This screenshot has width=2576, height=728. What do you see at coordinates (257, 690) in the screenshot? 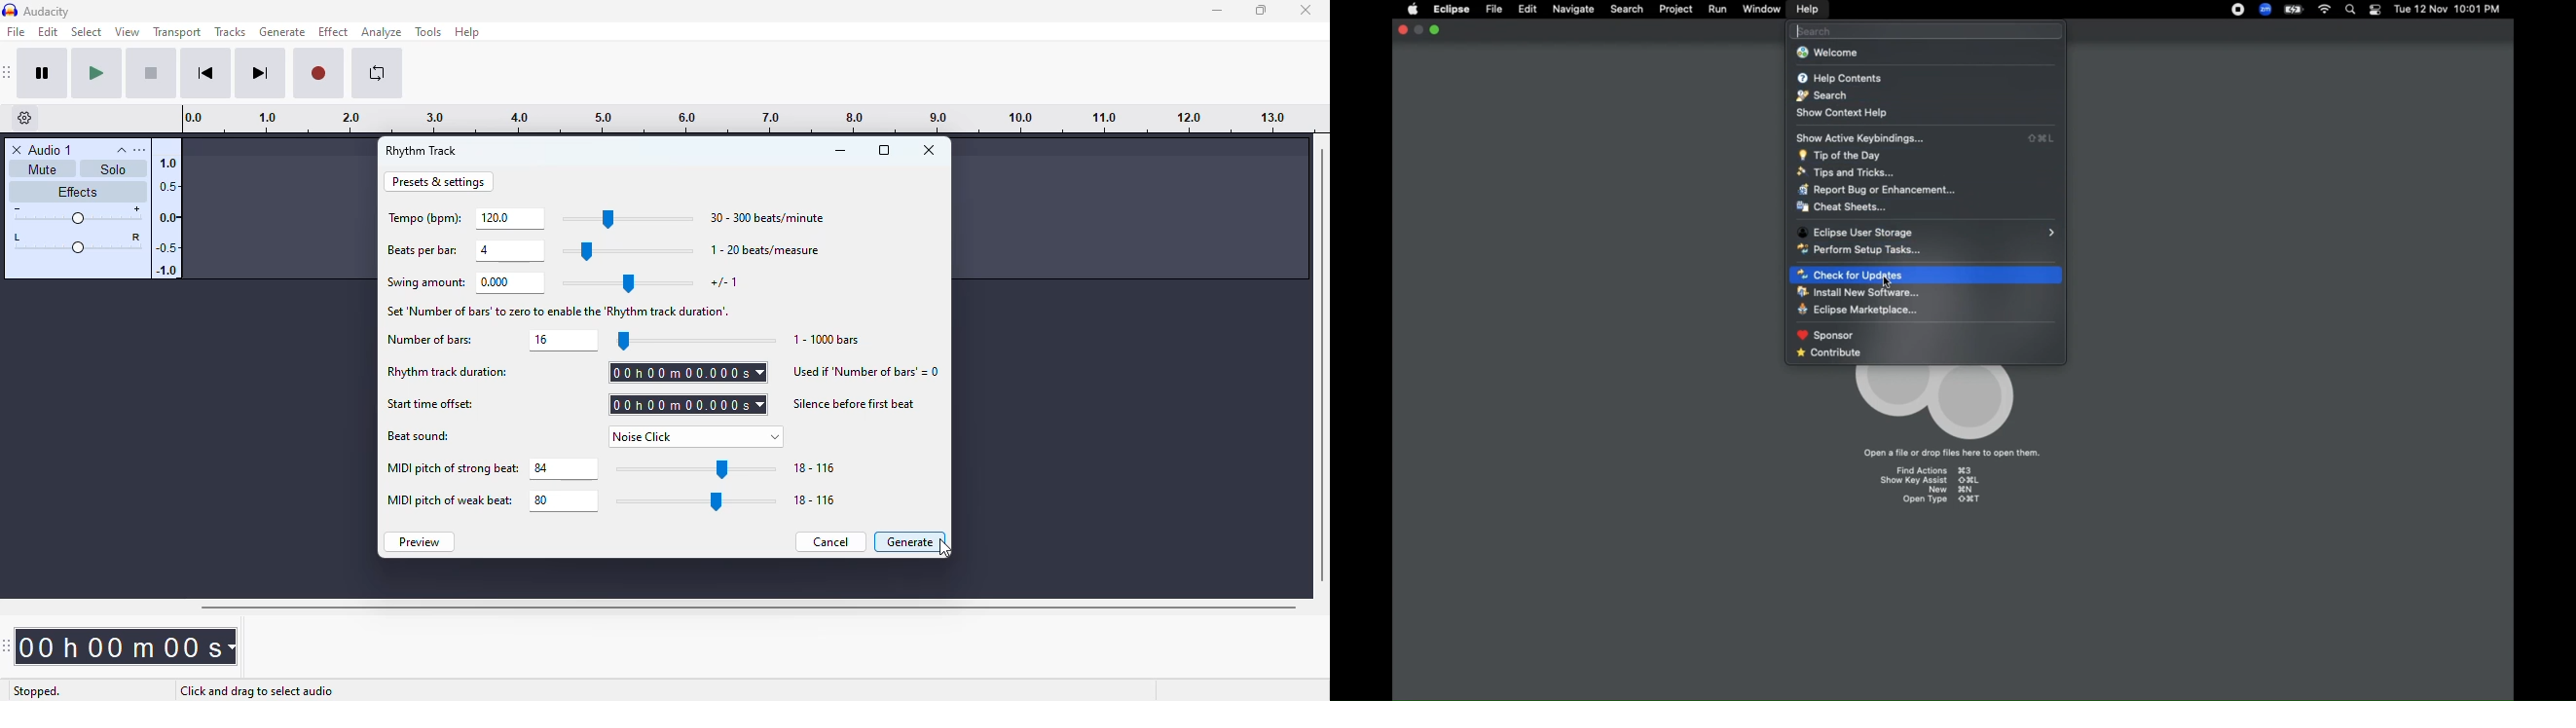
I see `click and drag to select audio` at bounding box center [257, 690].